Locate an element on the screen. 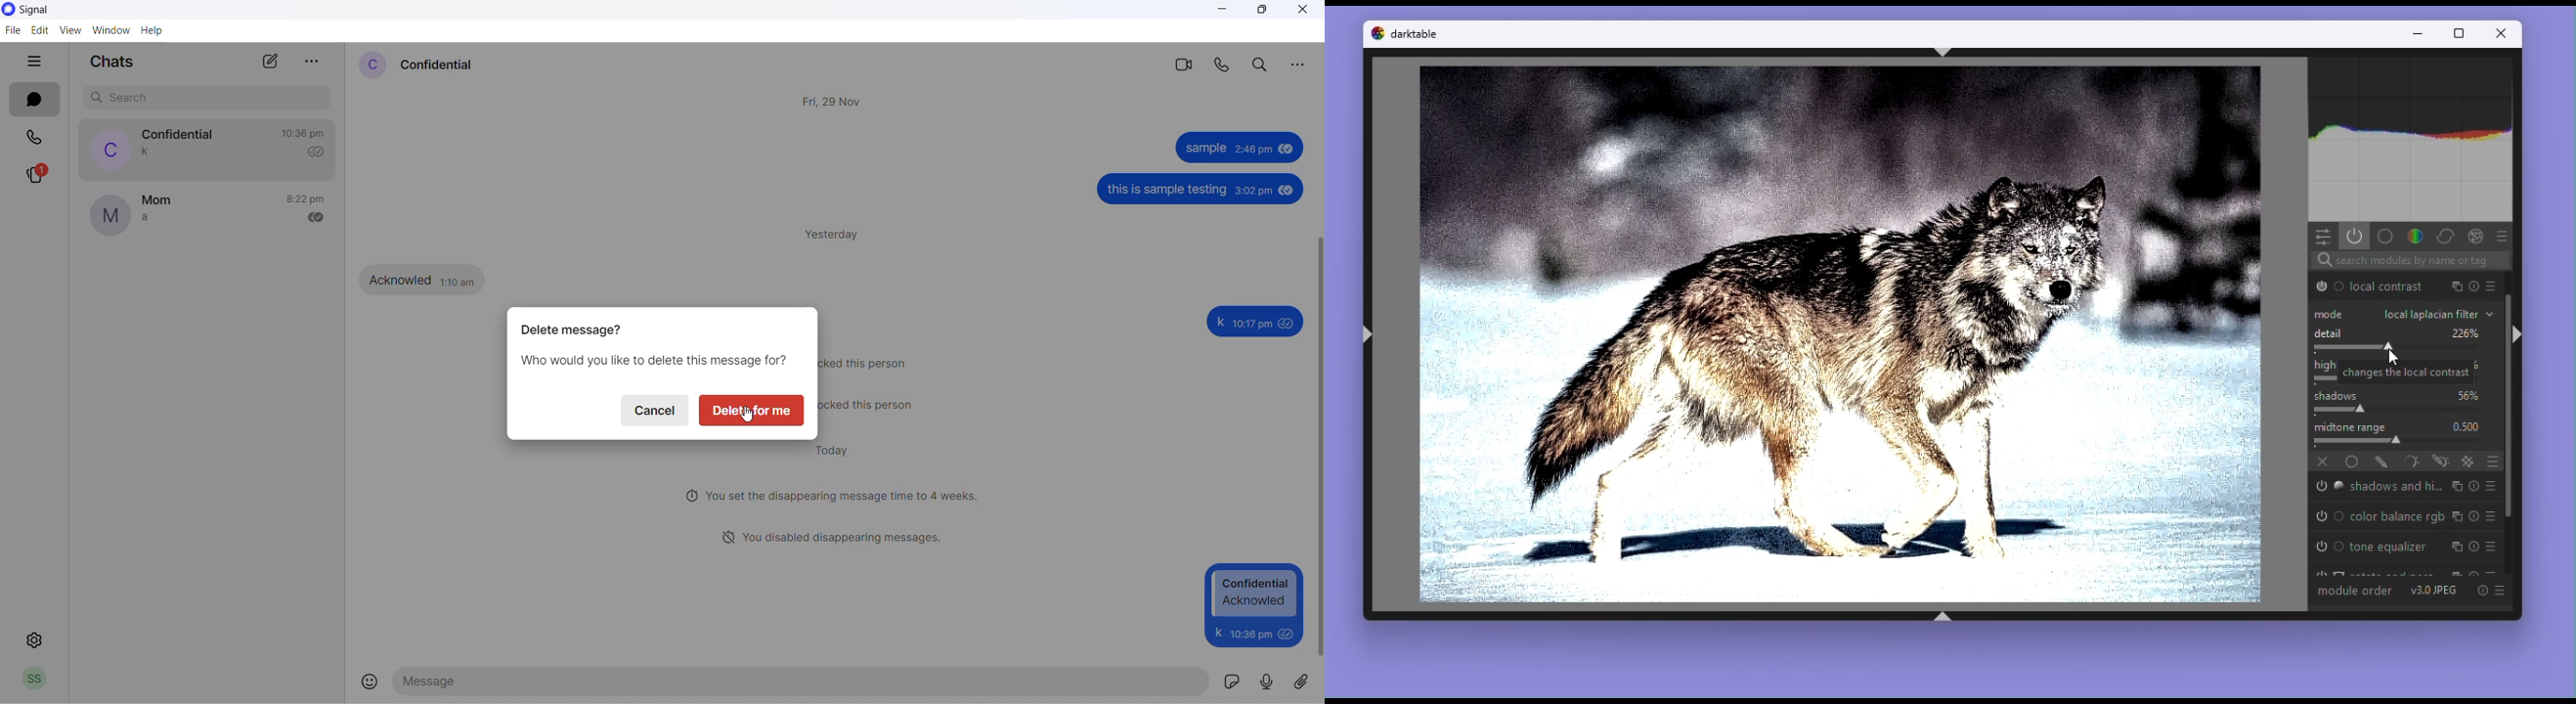 Image resolution: width=2576 pixels, height=728 pixels. 1:10 am is located at coordinates (460, 281).